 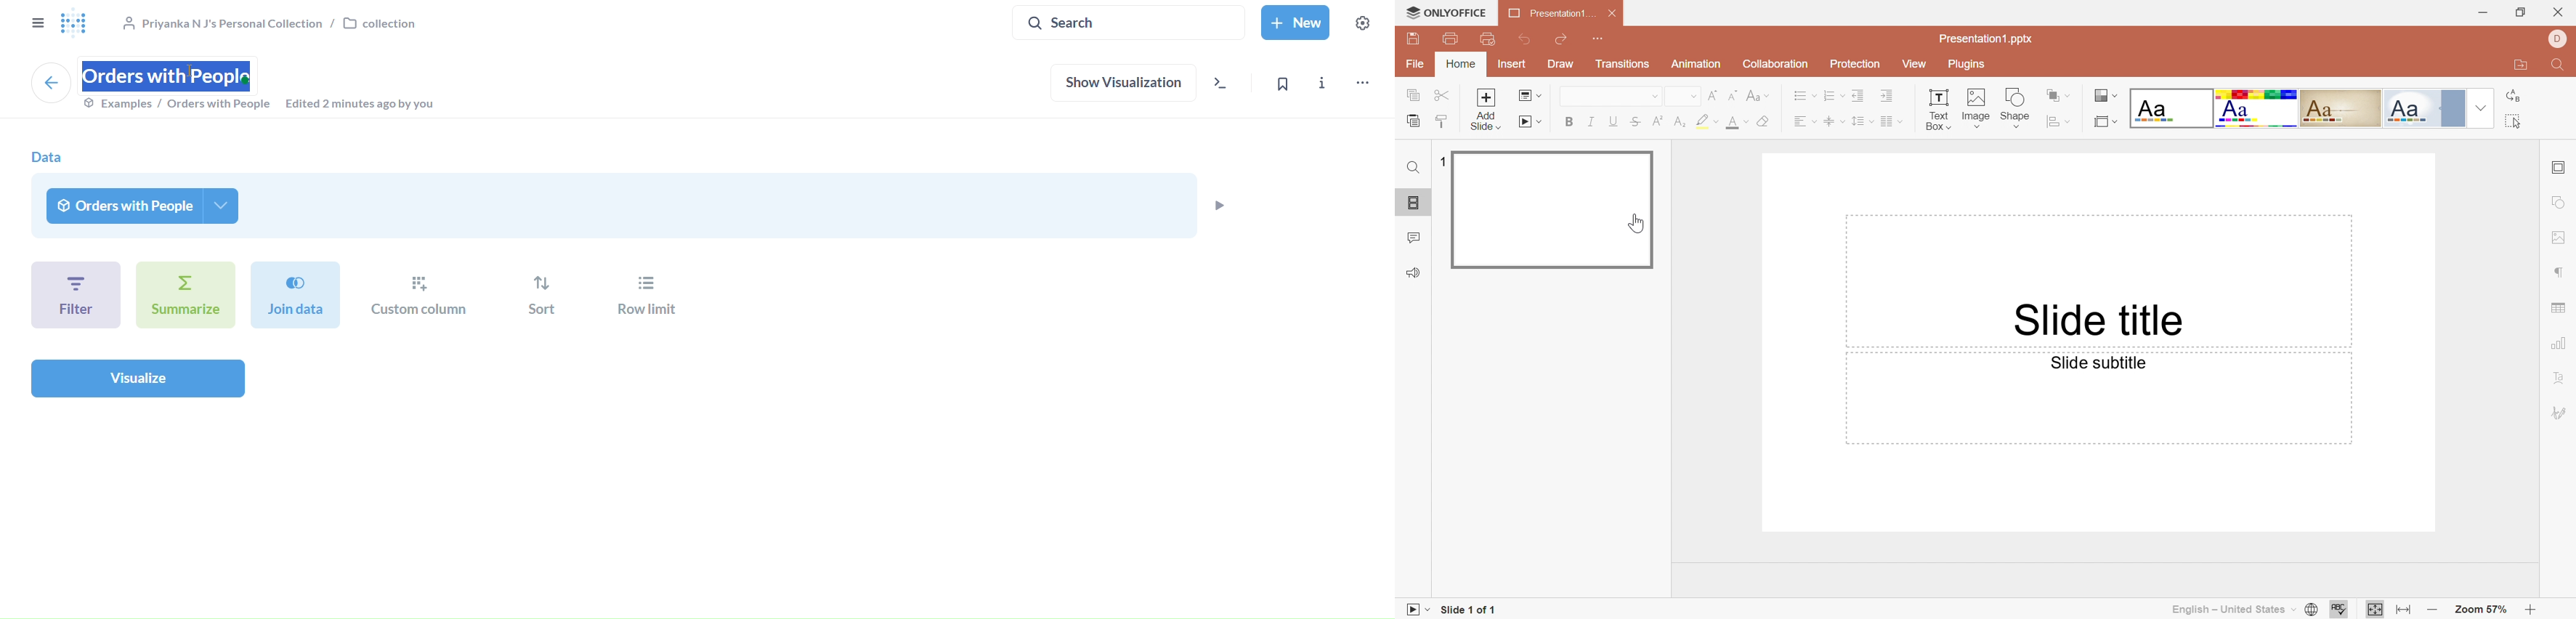 I want to click on edited 2 minutes ago, so click(x=366, y=105).